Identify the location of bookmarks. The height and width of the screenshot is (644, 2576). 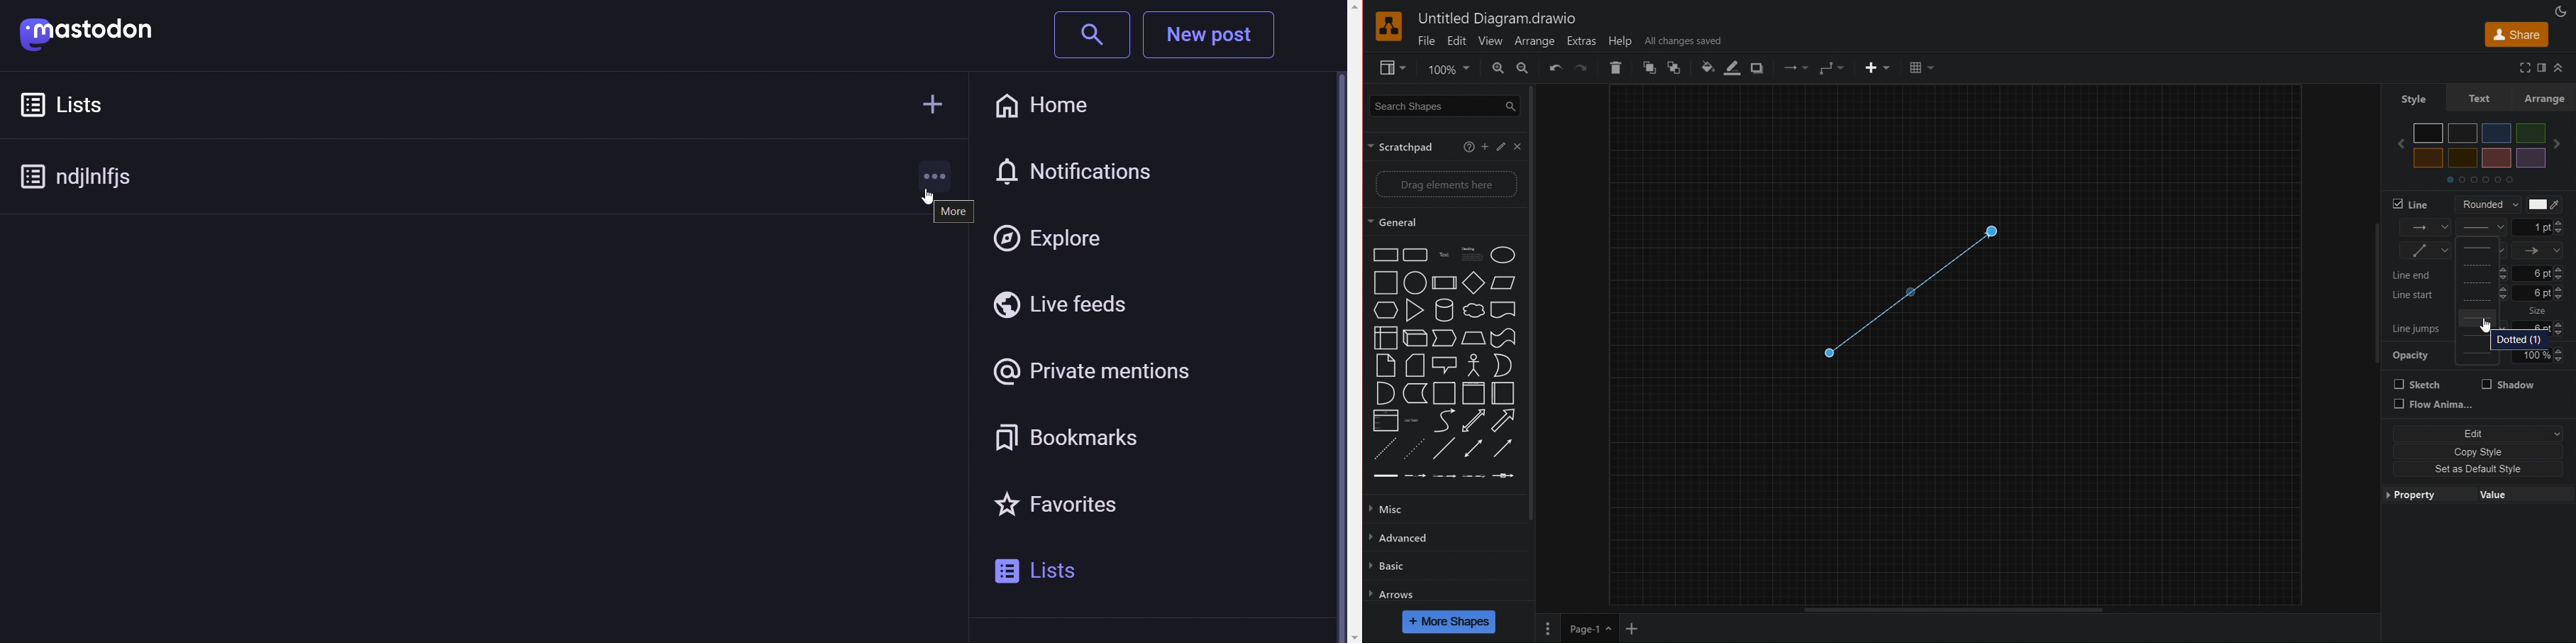
(1058, 439).